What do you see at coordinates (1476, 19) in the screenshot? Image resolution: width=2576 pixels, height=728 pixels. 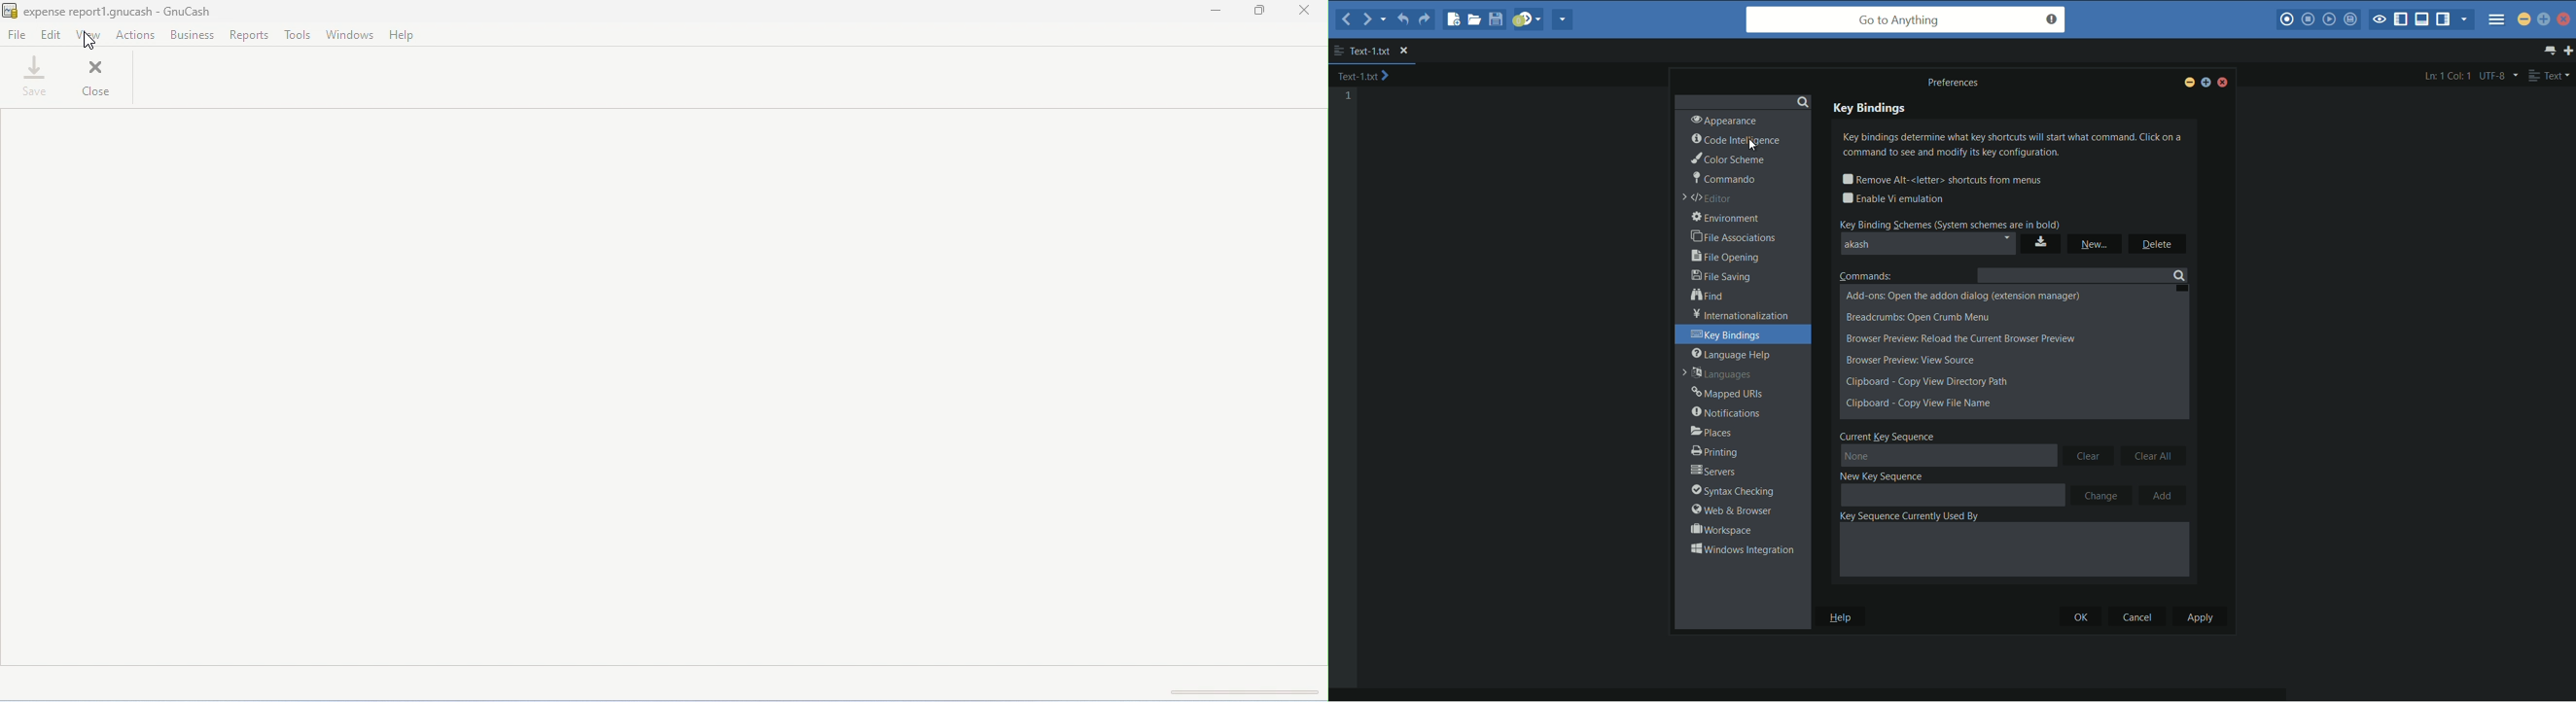 I see `open file` at bounding box center [1476, 19].